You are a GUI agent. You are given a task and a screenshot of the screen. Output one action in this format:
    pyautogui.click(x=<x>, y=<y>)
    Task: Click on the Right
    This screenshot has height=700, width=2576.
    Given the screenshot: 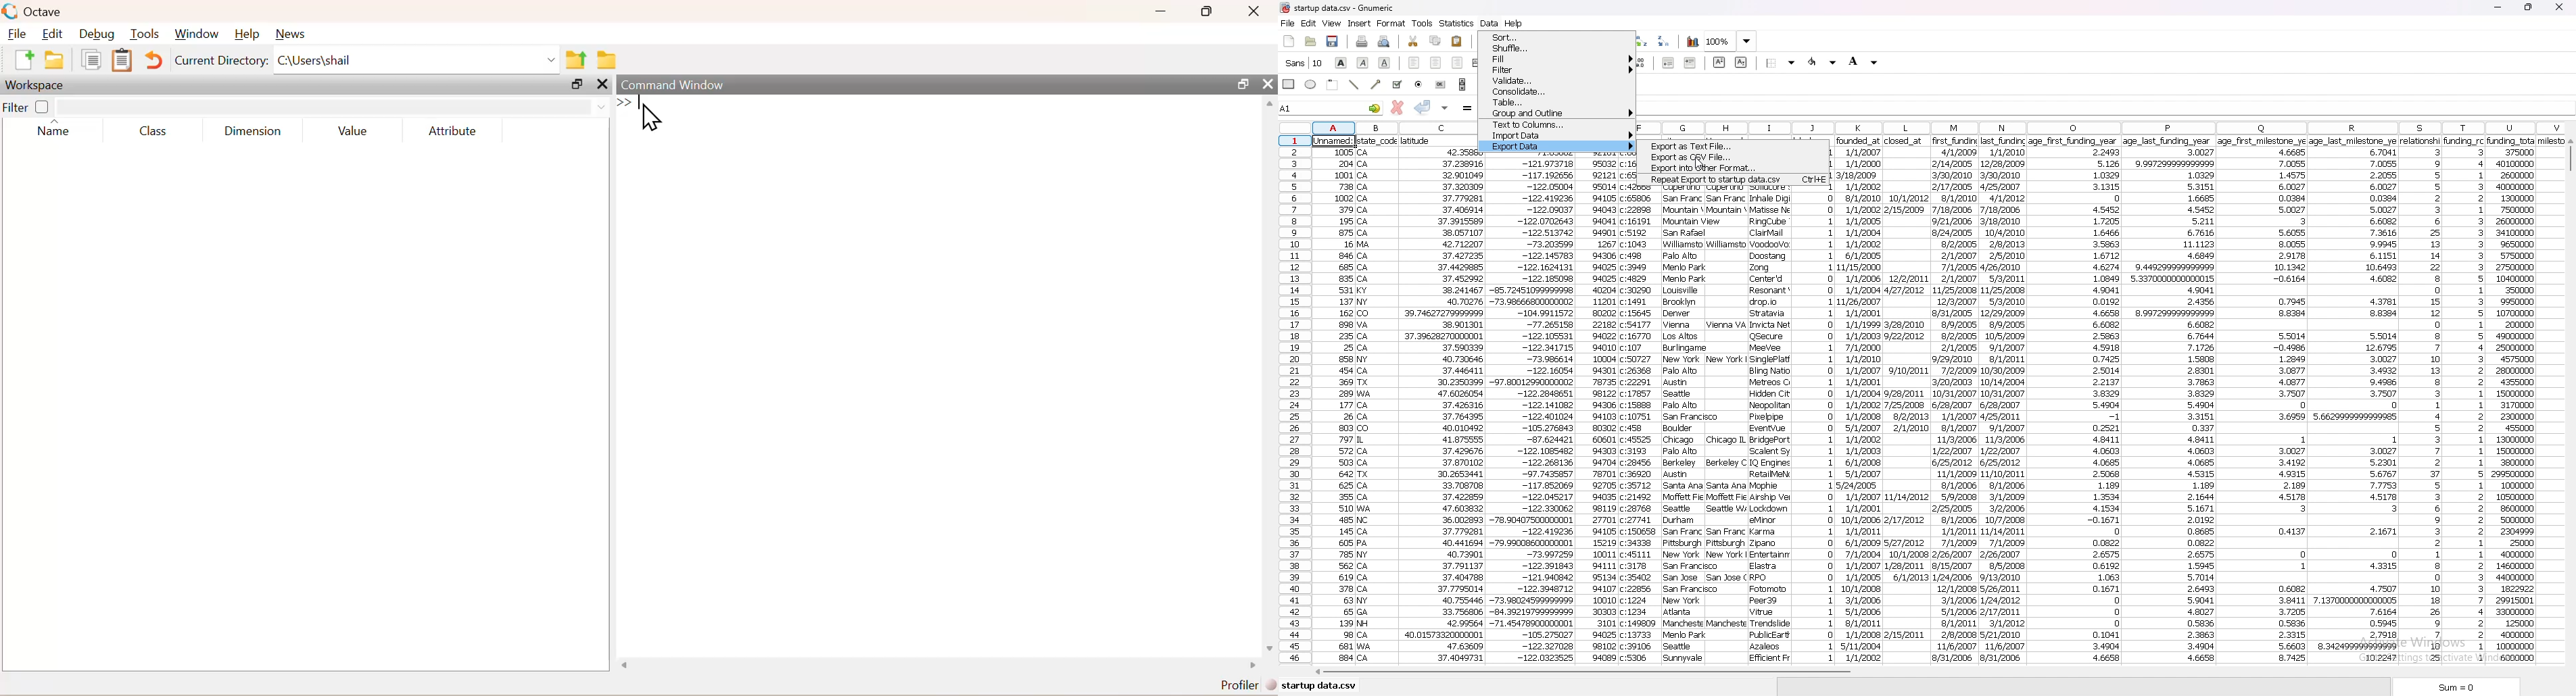 What is the action you would take?
    pyautogui.click(x=1250, y=663)
    